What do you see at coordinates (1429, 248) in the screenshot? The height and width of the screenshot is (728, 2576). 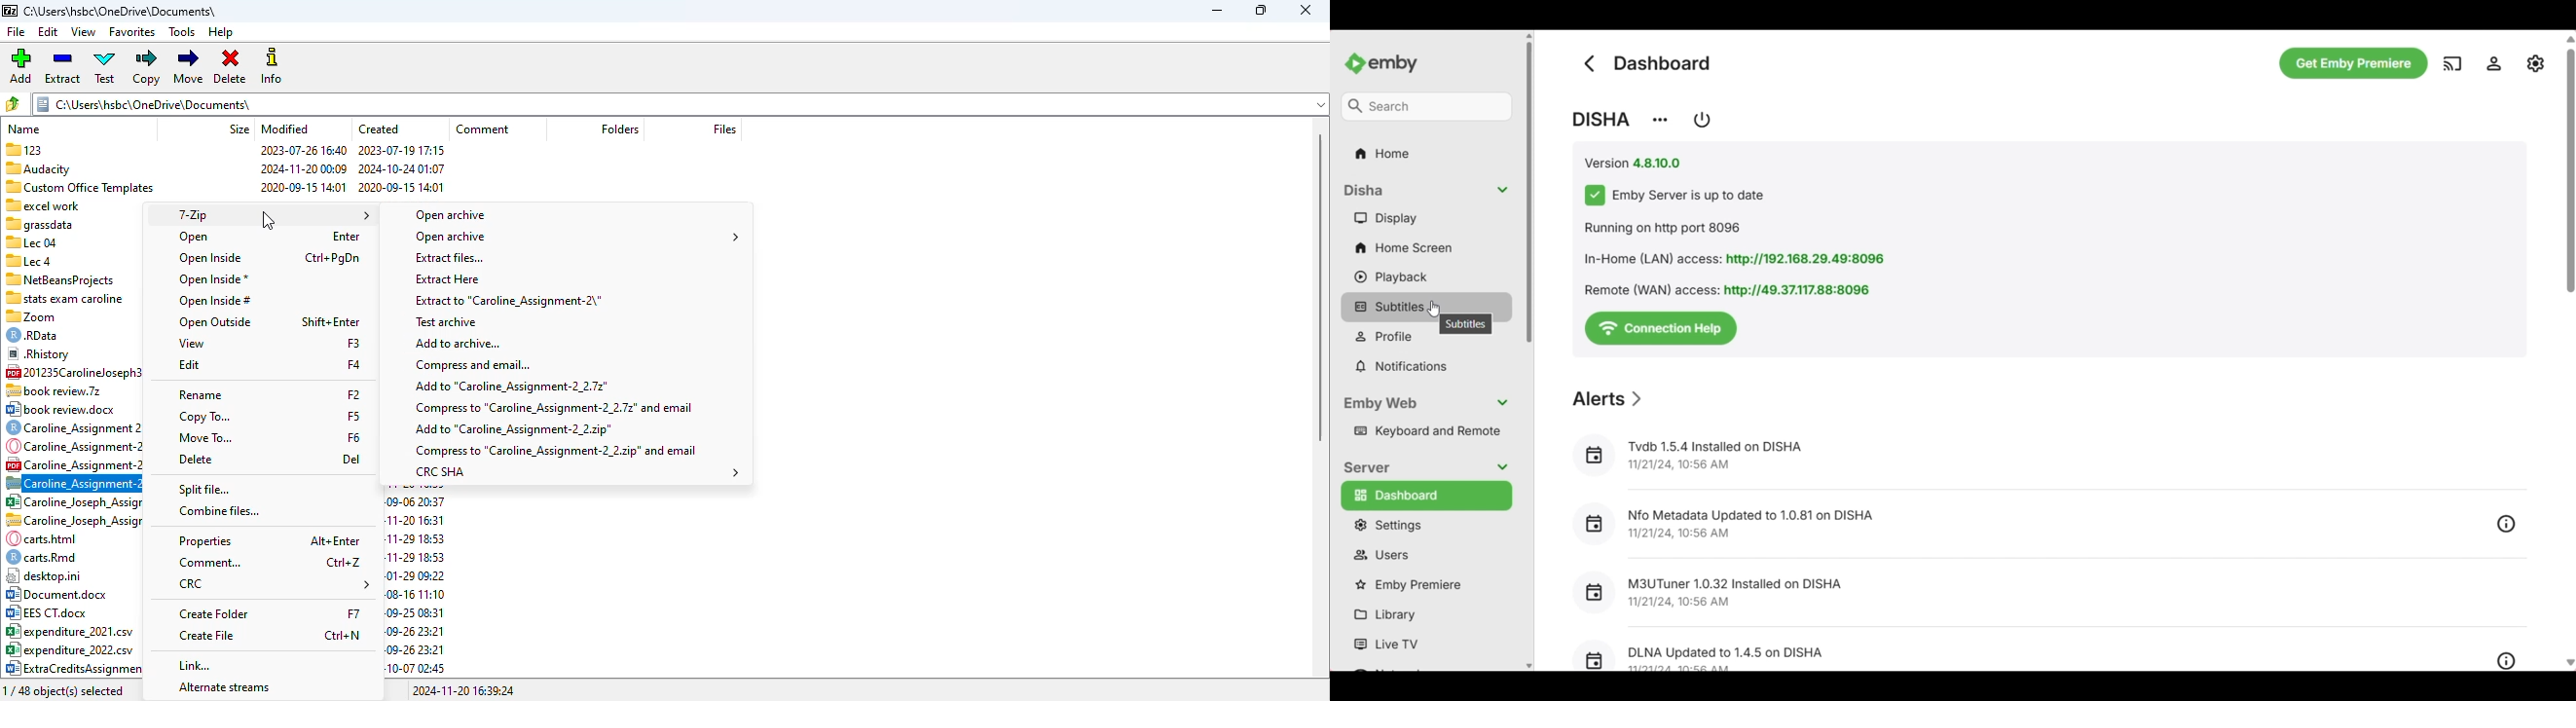 I see `Home screen` at bounding box center [1429, 248].